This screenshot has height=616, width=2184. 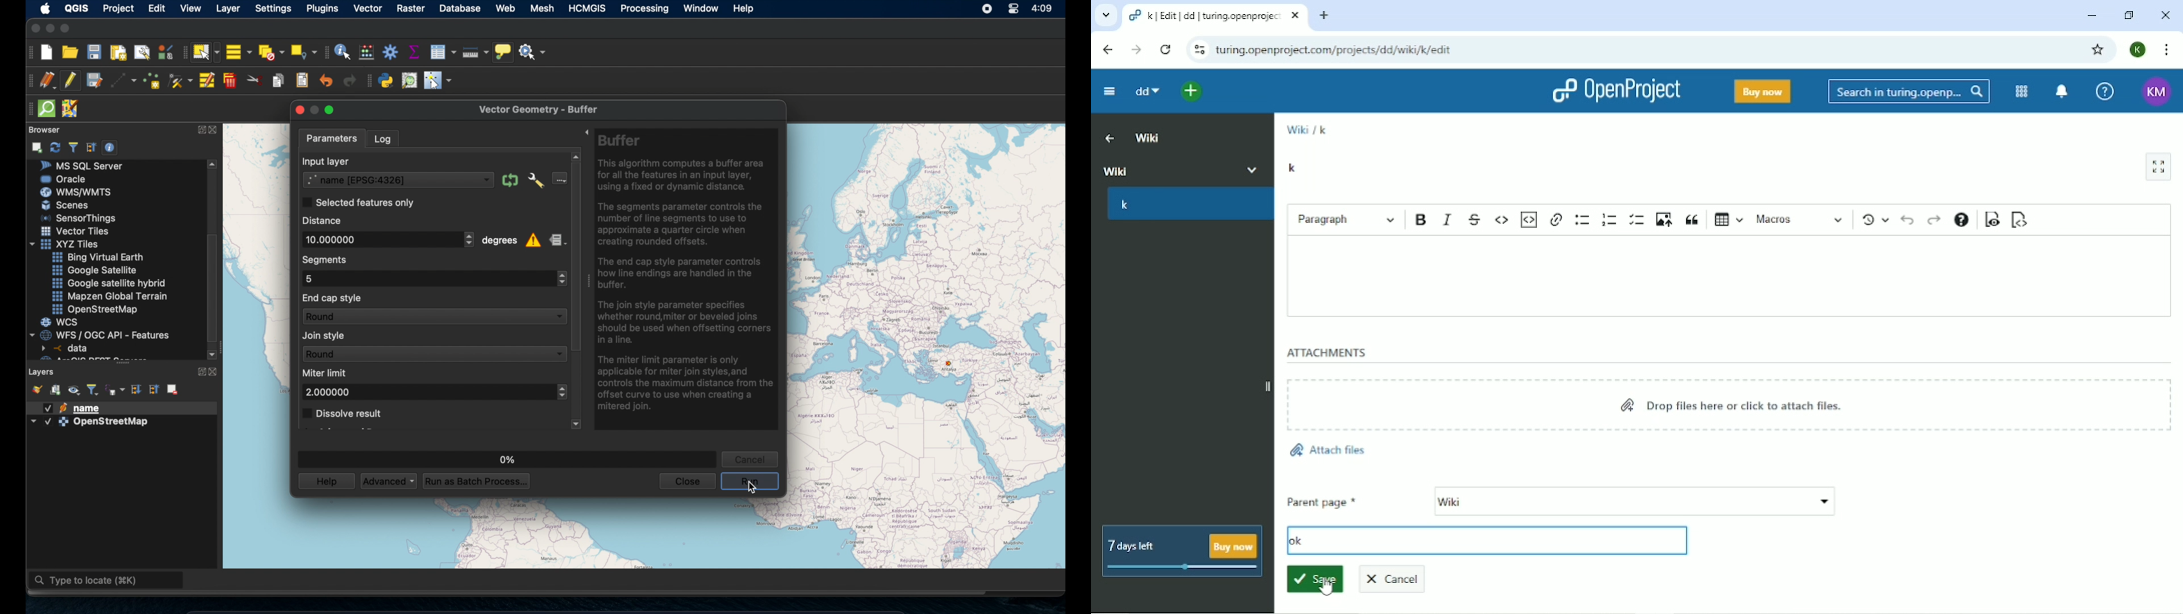 I want to click on input layer dropdown, so click(x=397, y=180).